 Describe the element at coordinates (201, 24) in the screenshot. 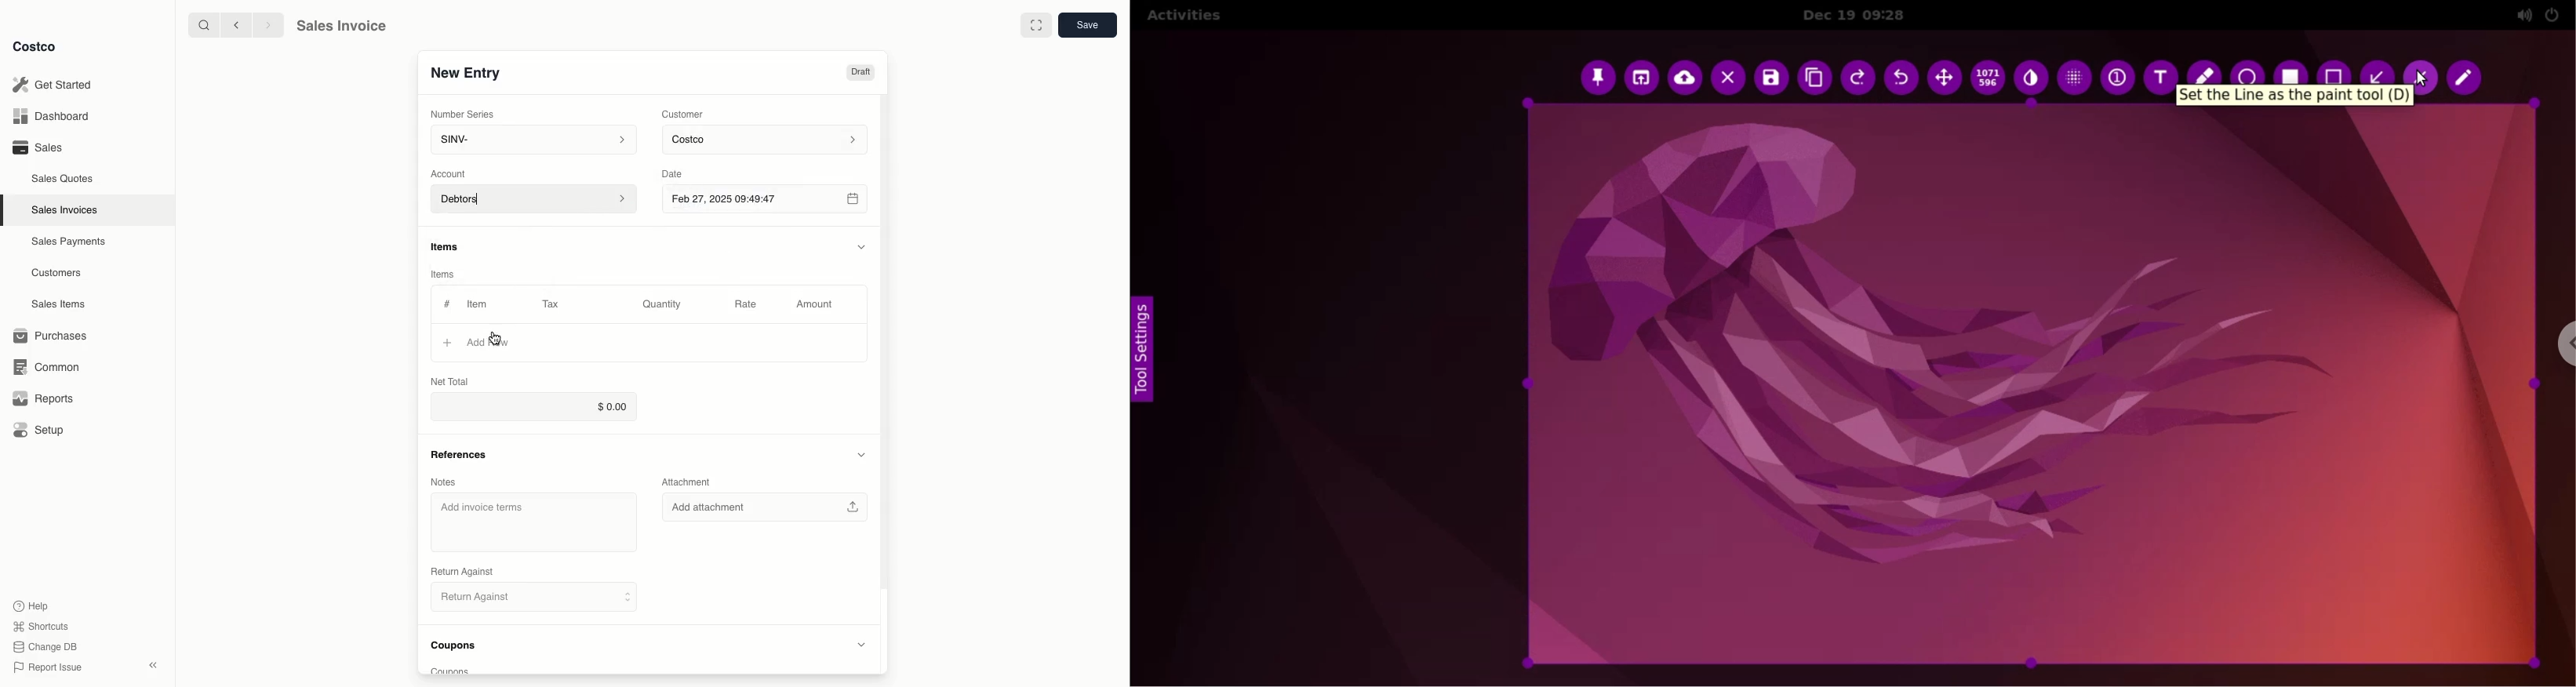

I see `search` at that location.